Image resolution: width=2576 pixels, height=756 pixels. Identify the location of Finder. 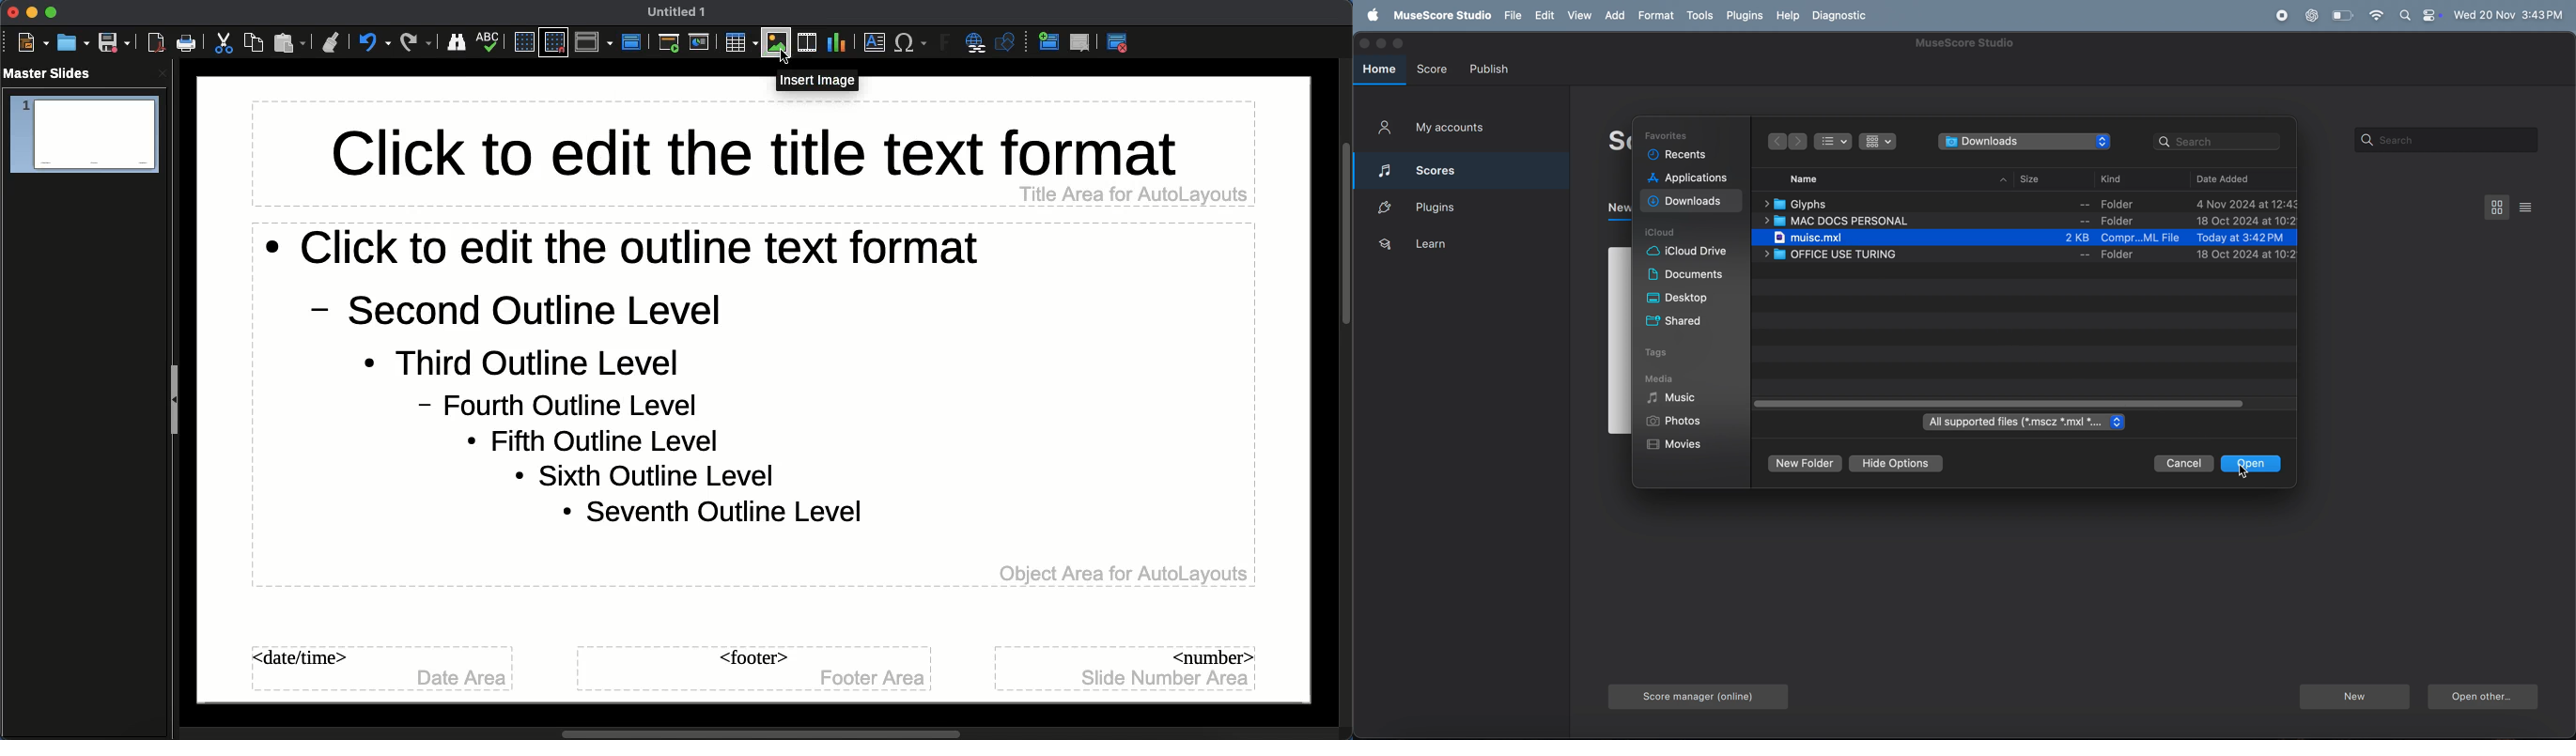
(456, 41).